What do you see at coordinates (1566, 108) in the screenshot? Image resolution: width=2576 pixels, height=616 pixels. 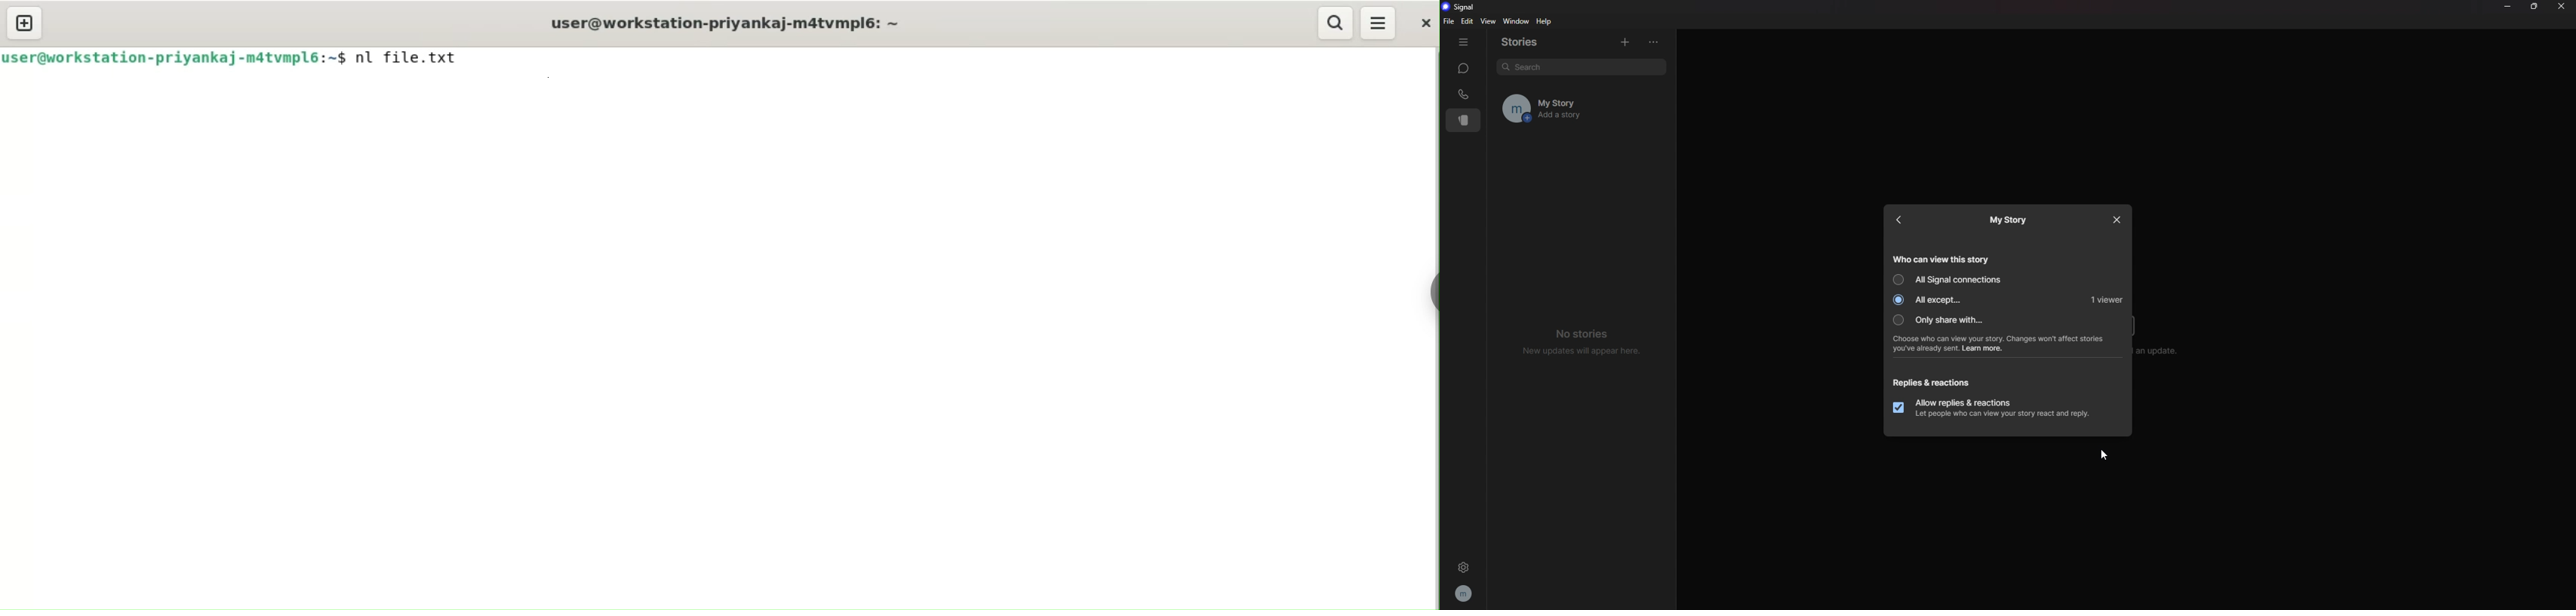 I see `my story add a story` at bounding box center [1566, 108].